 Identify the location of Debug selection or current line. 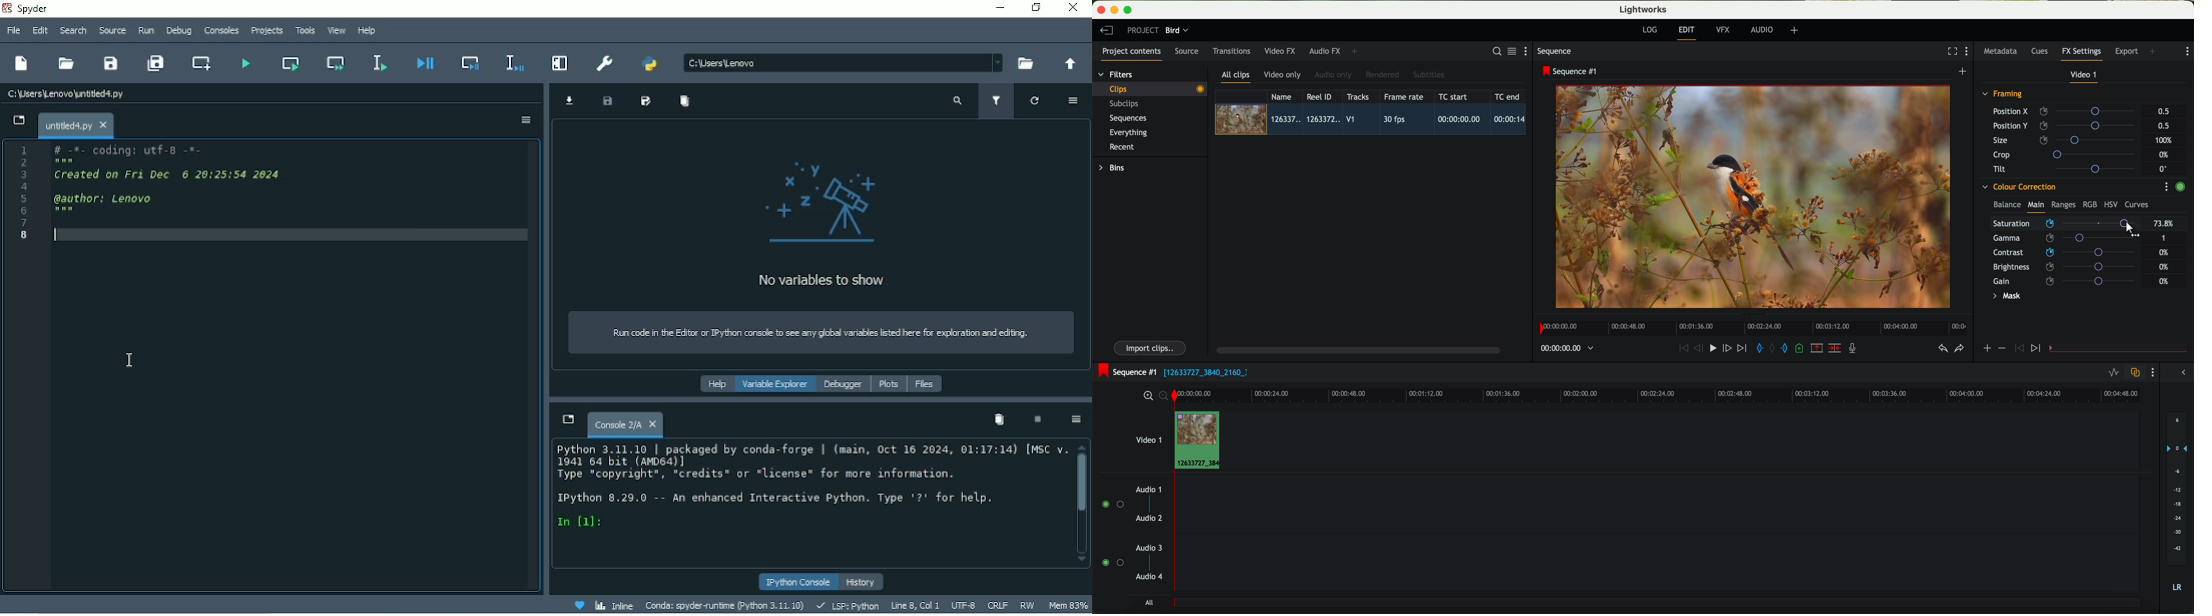
(514, 62).